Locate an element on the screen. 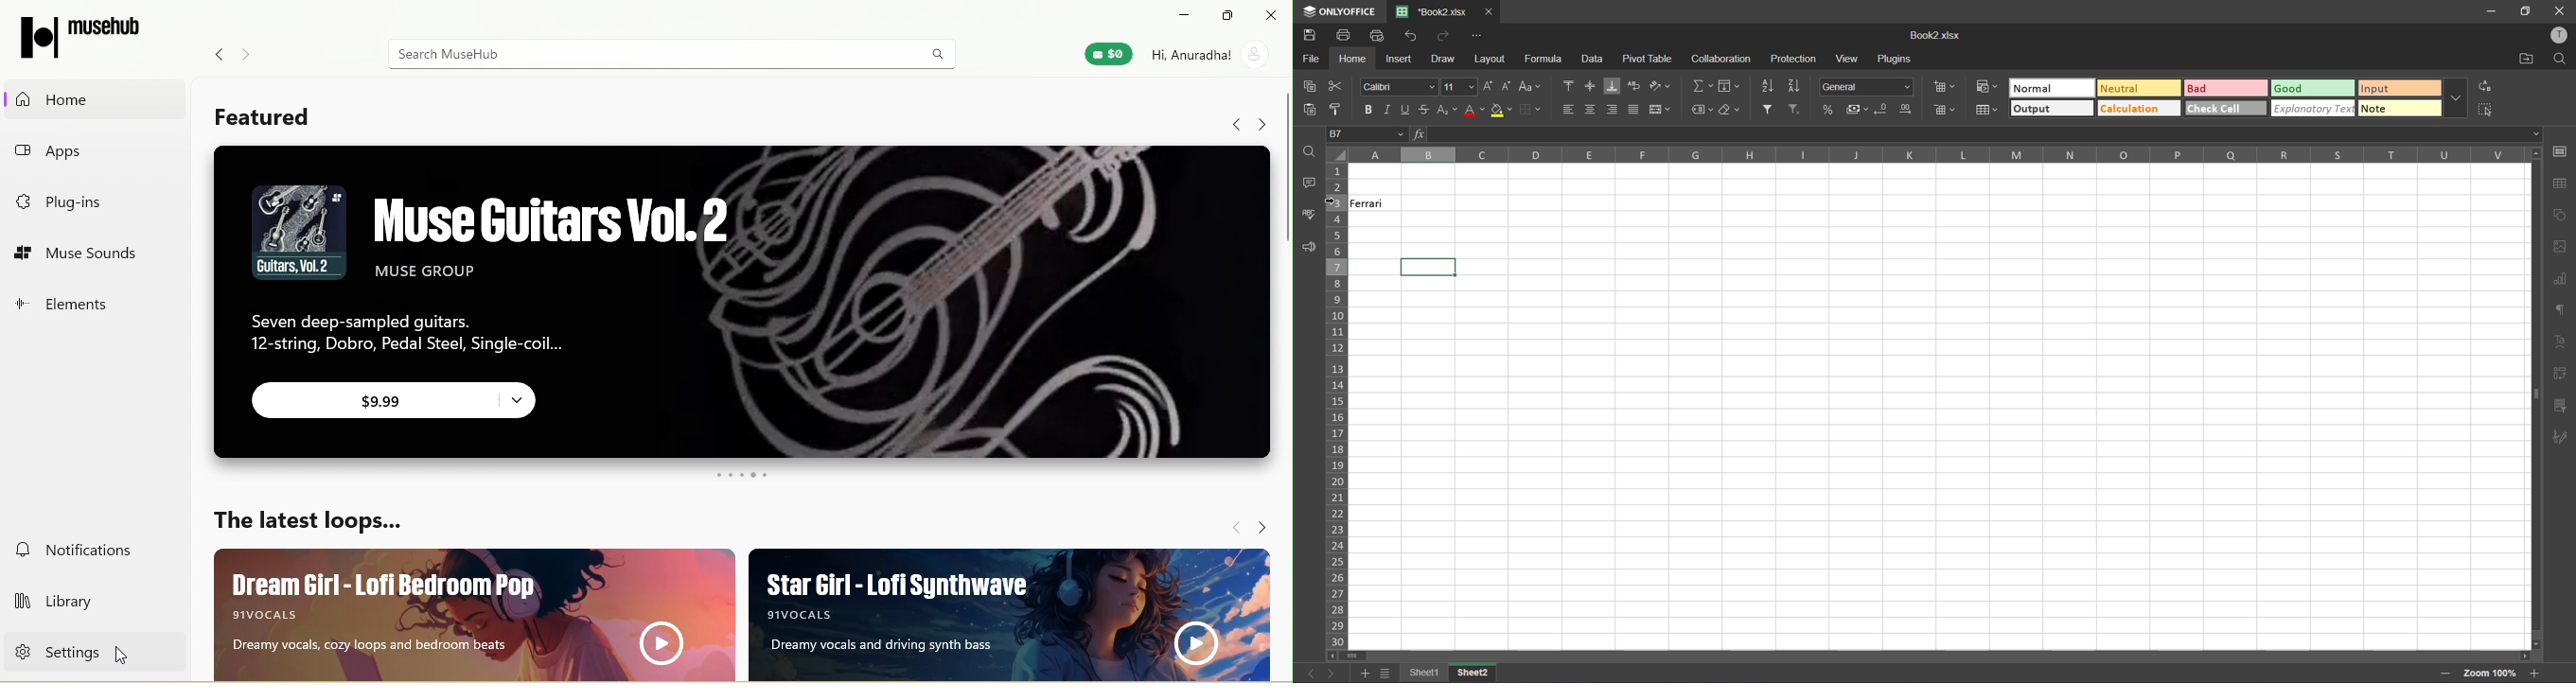 The image size is (2576, 700). previous is located at coordinates (1307, 673).